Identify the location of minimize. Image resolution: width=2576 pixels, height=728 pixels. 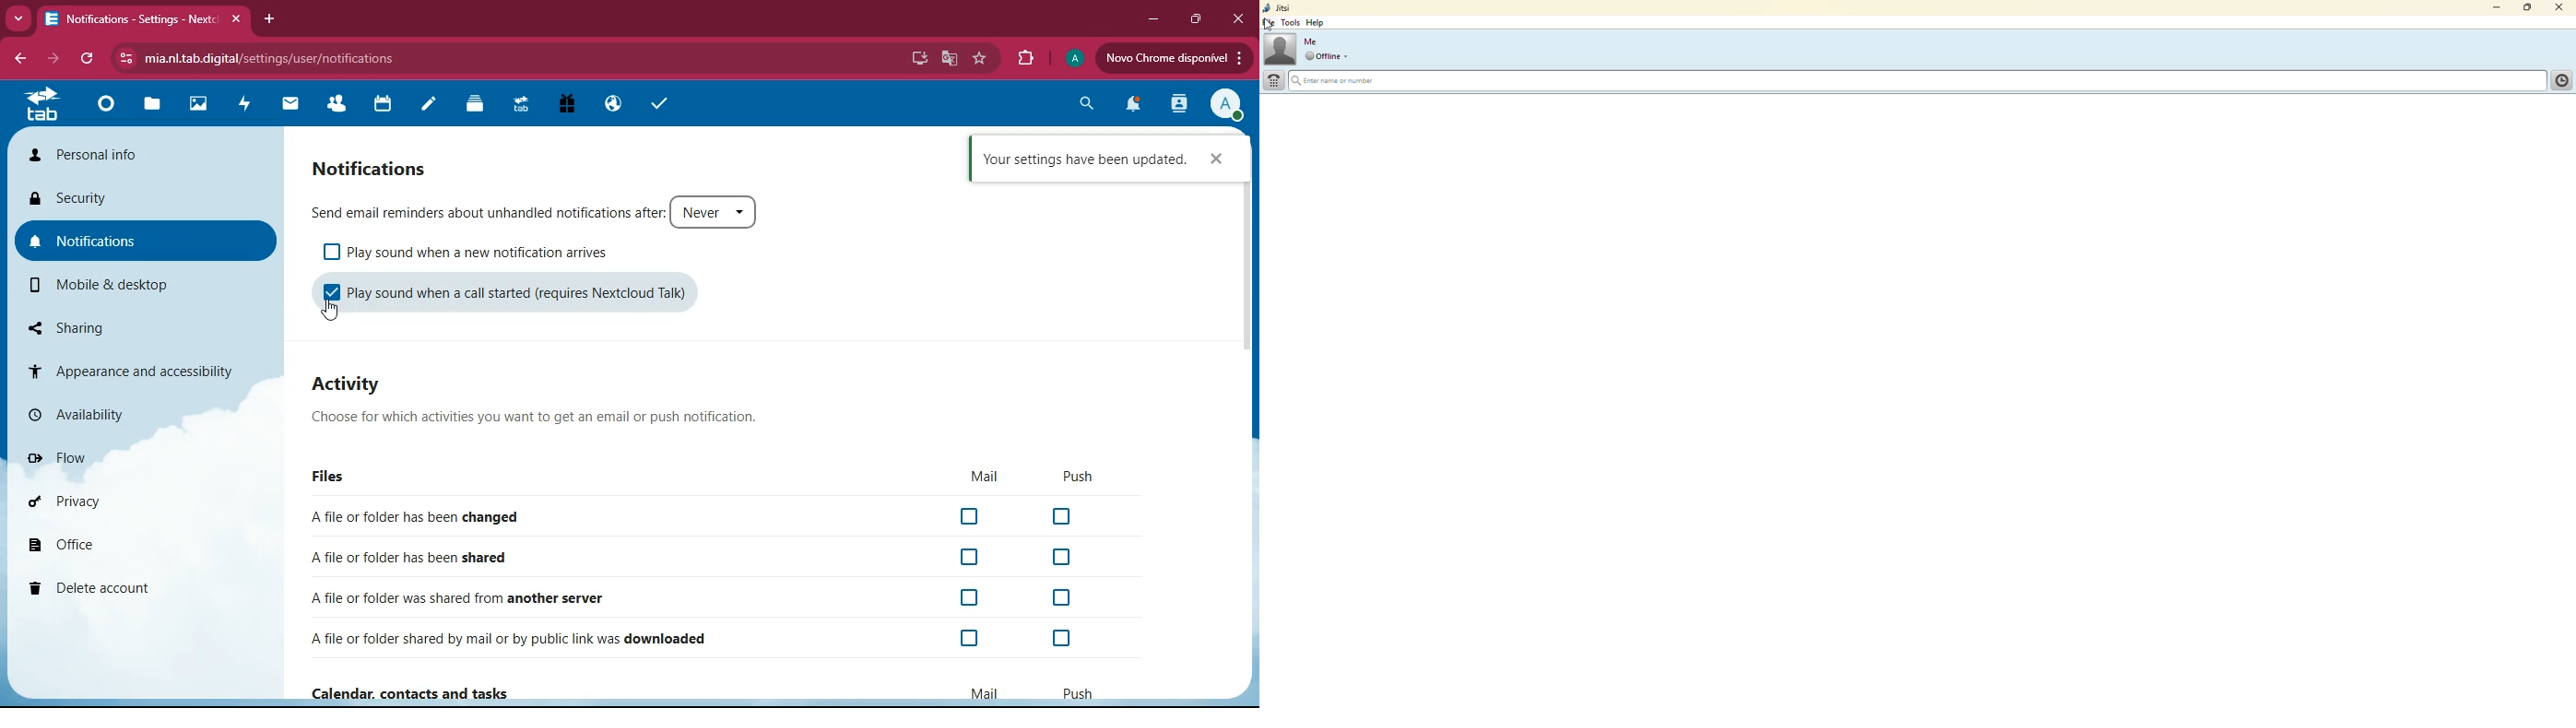
(1152, 18).